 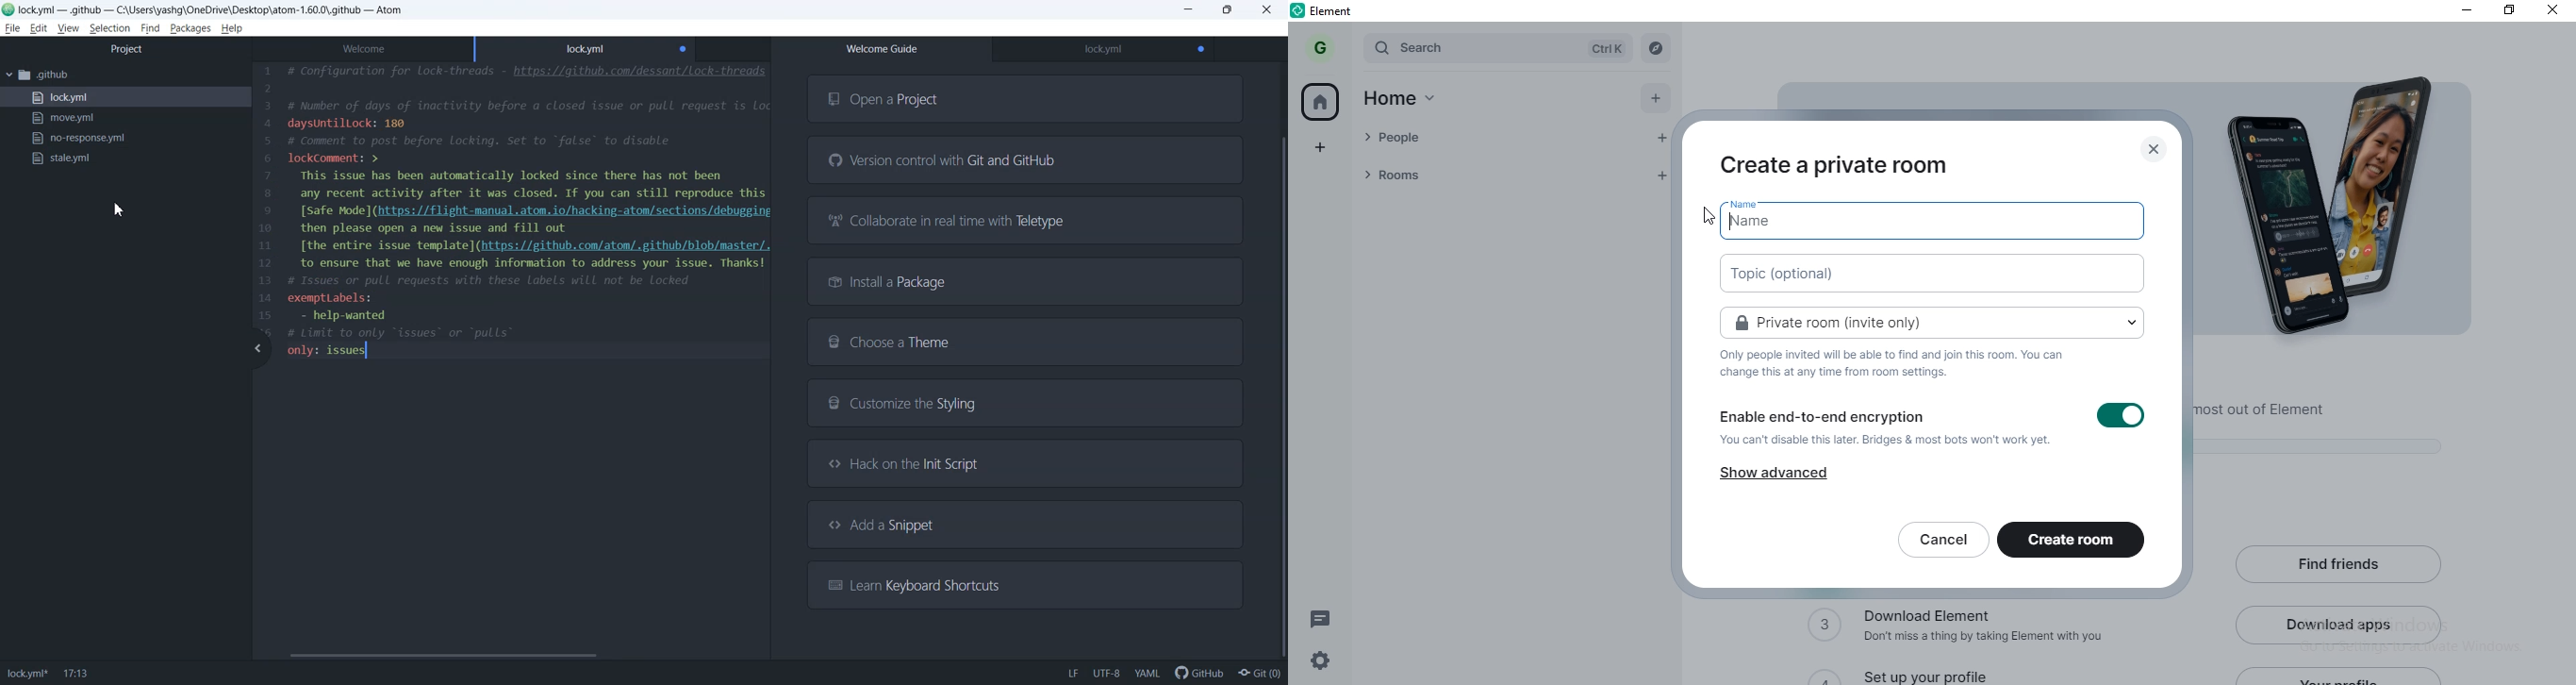 I want to click on View, so click(x=68, y=28).